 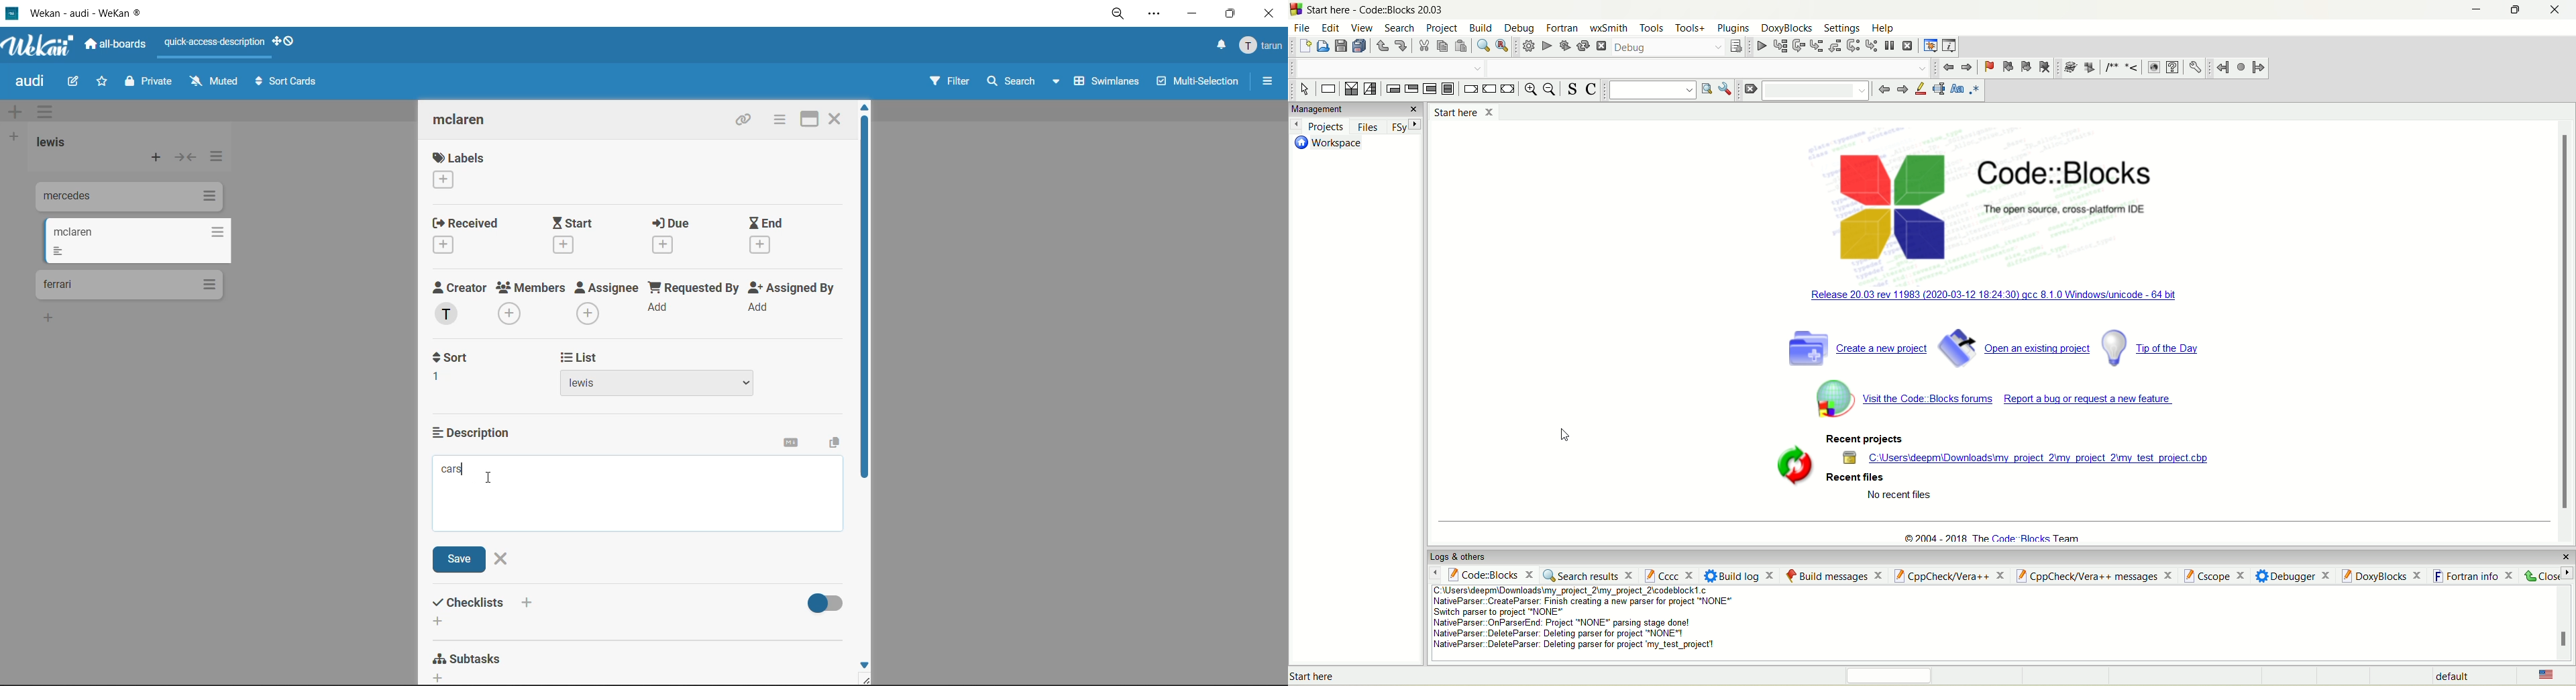 I want to click on managements, so click(x=1356, y=109).